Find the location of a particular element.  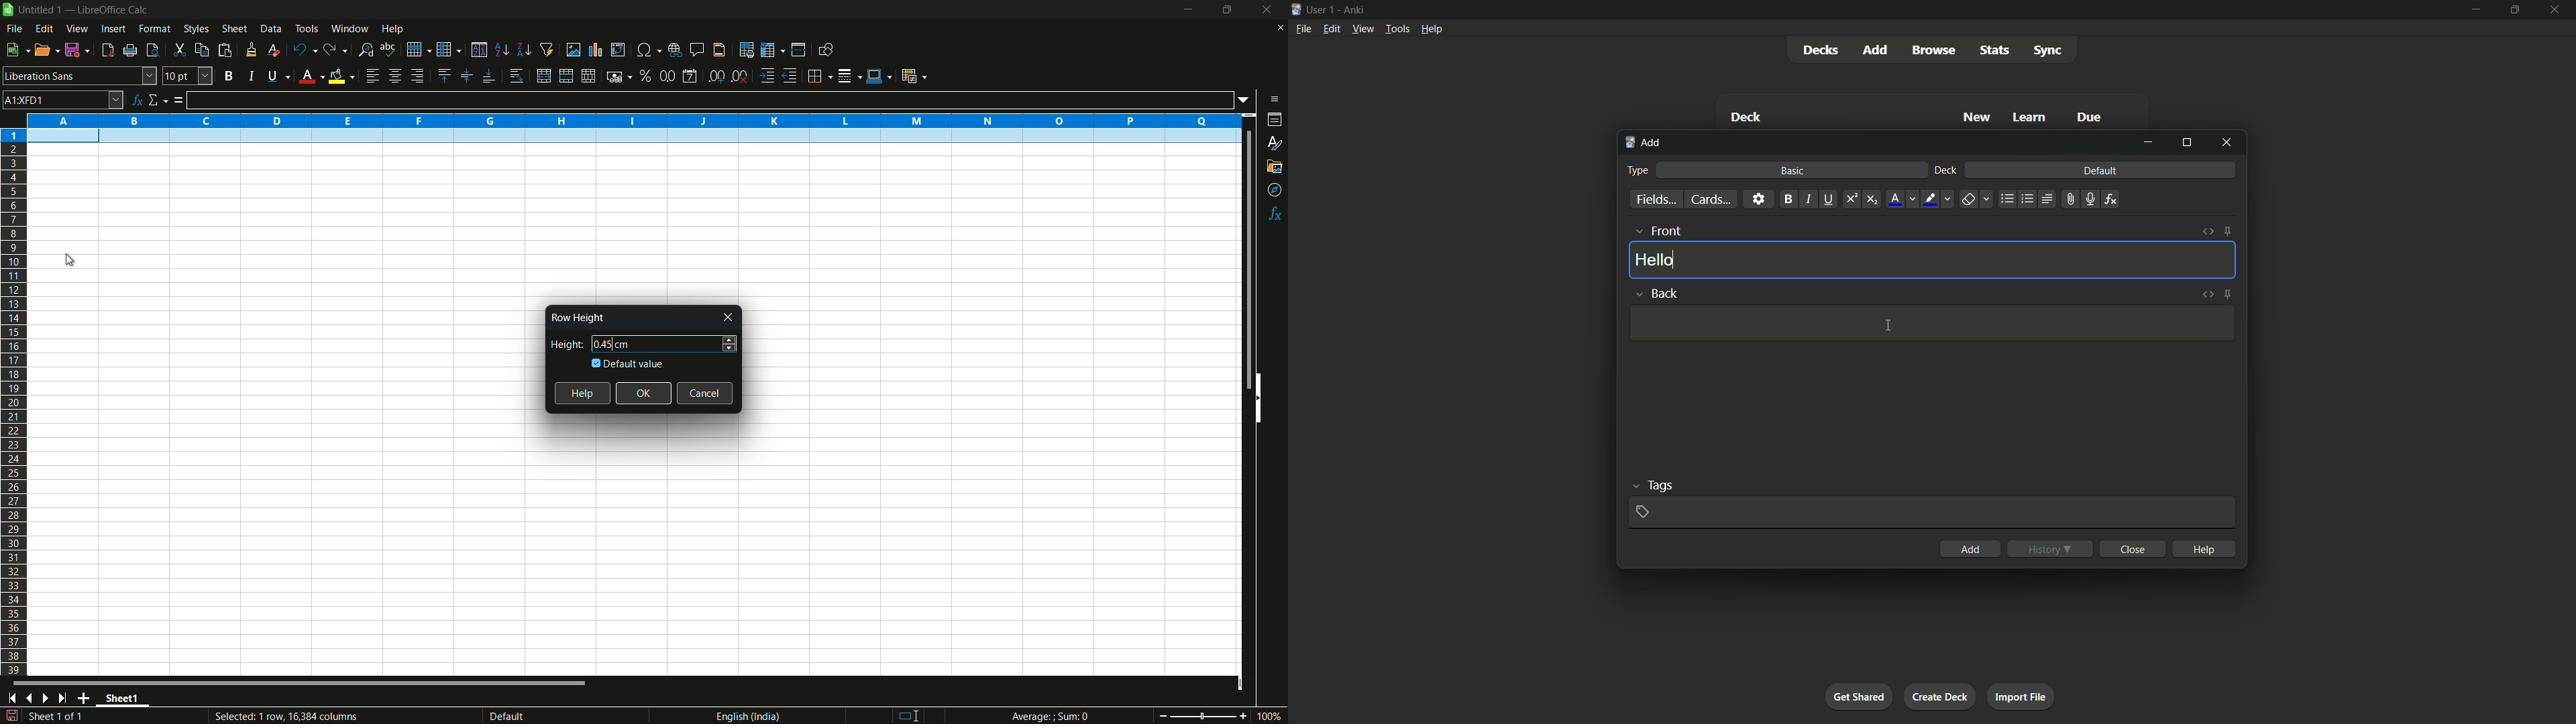

sheet 1 of 1 is located at coordinates (60, 718).